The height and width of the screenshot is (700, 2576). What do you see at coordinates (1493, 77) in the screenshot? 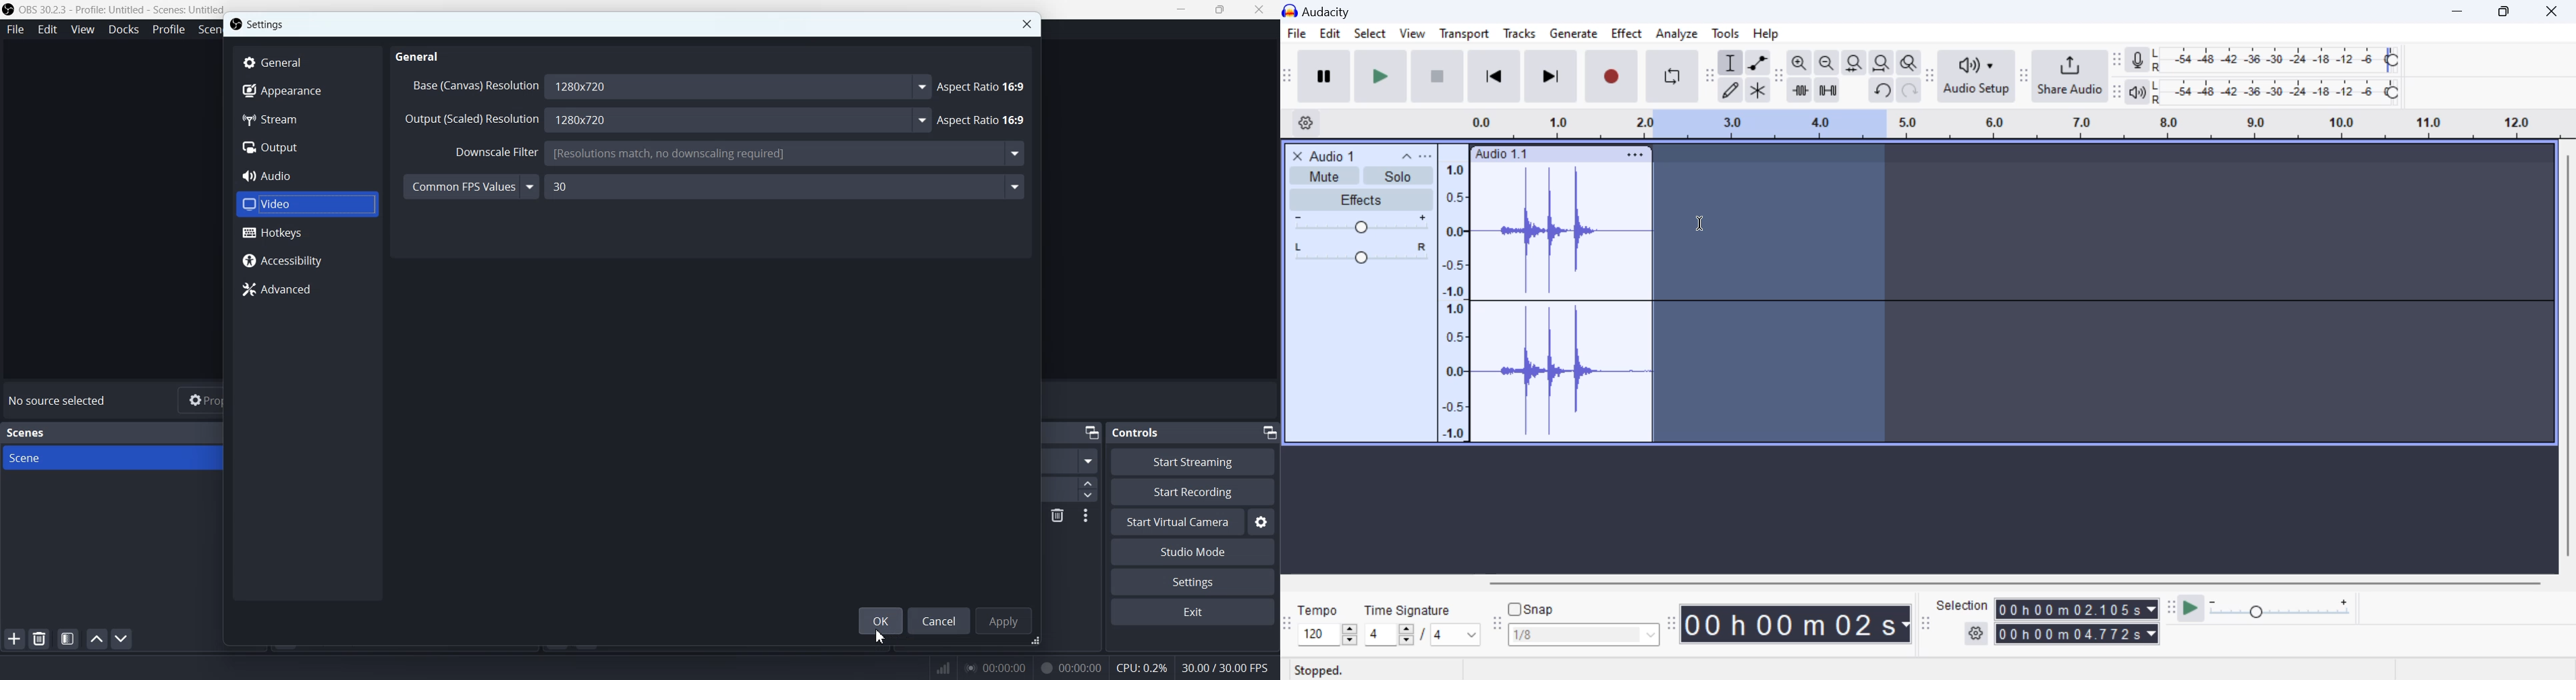
I see `Skip to Beginning` at bounding box center [1493, 77].